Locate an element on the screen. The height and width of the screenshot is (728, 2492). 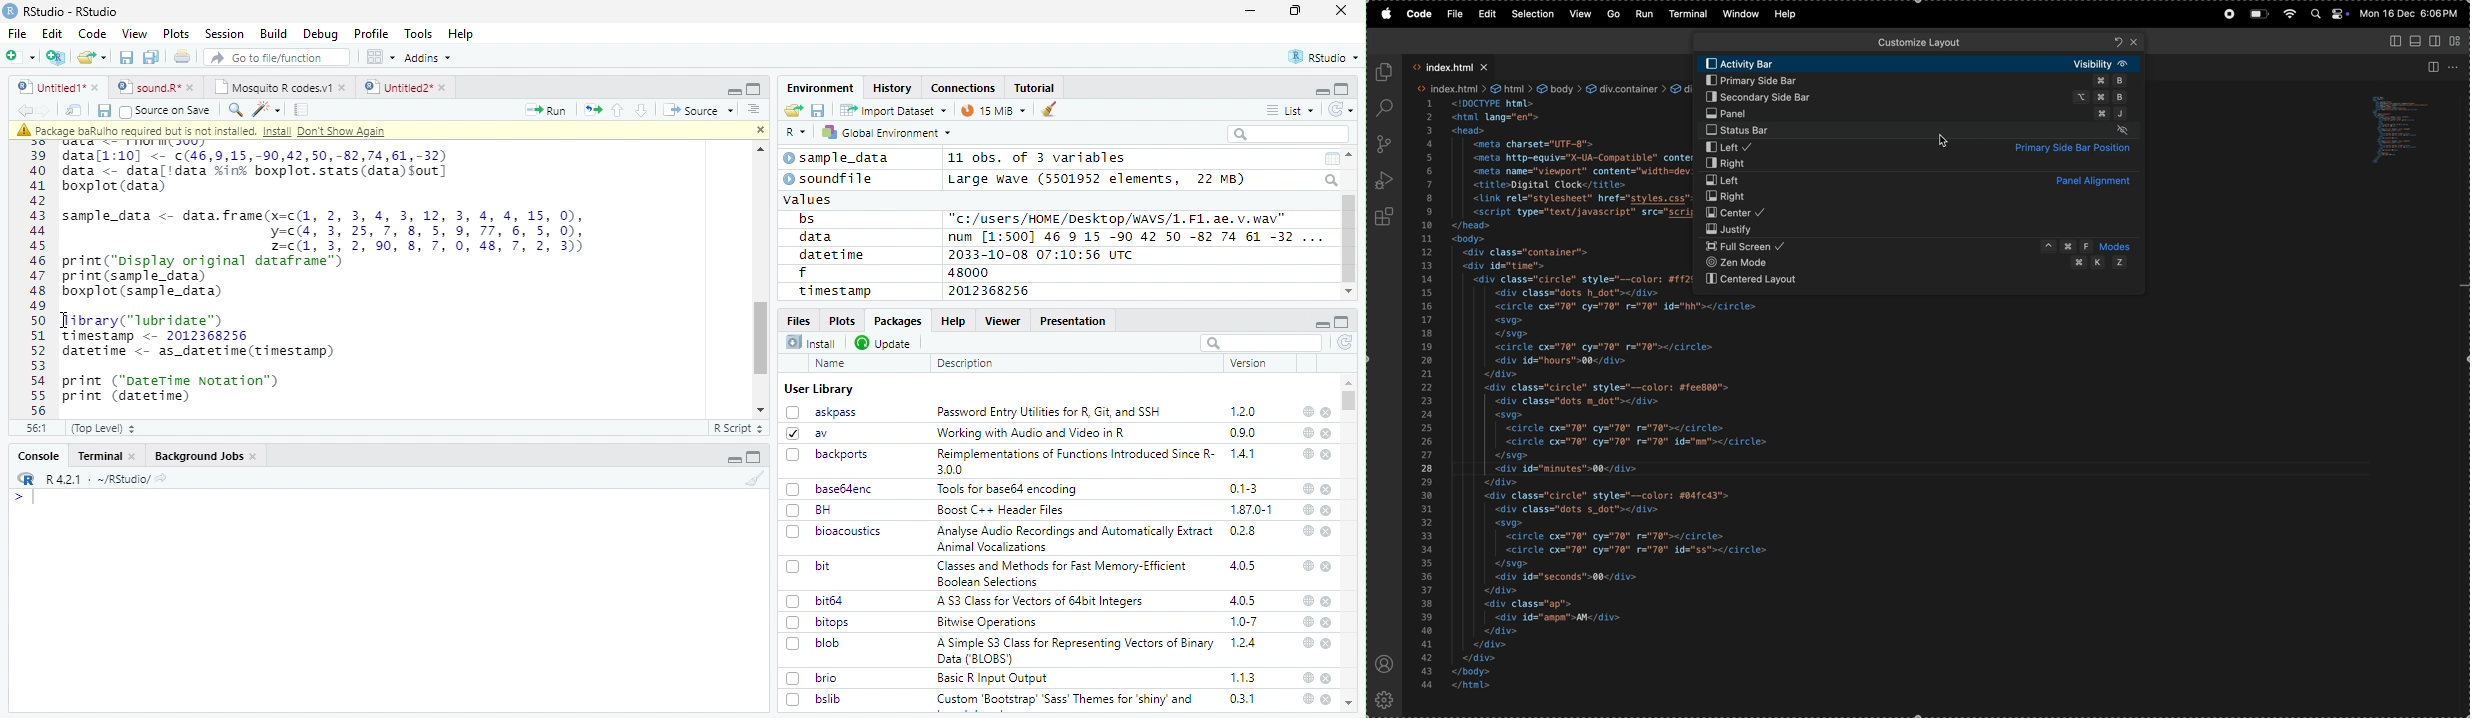
View is located at coordinates (135, 34).